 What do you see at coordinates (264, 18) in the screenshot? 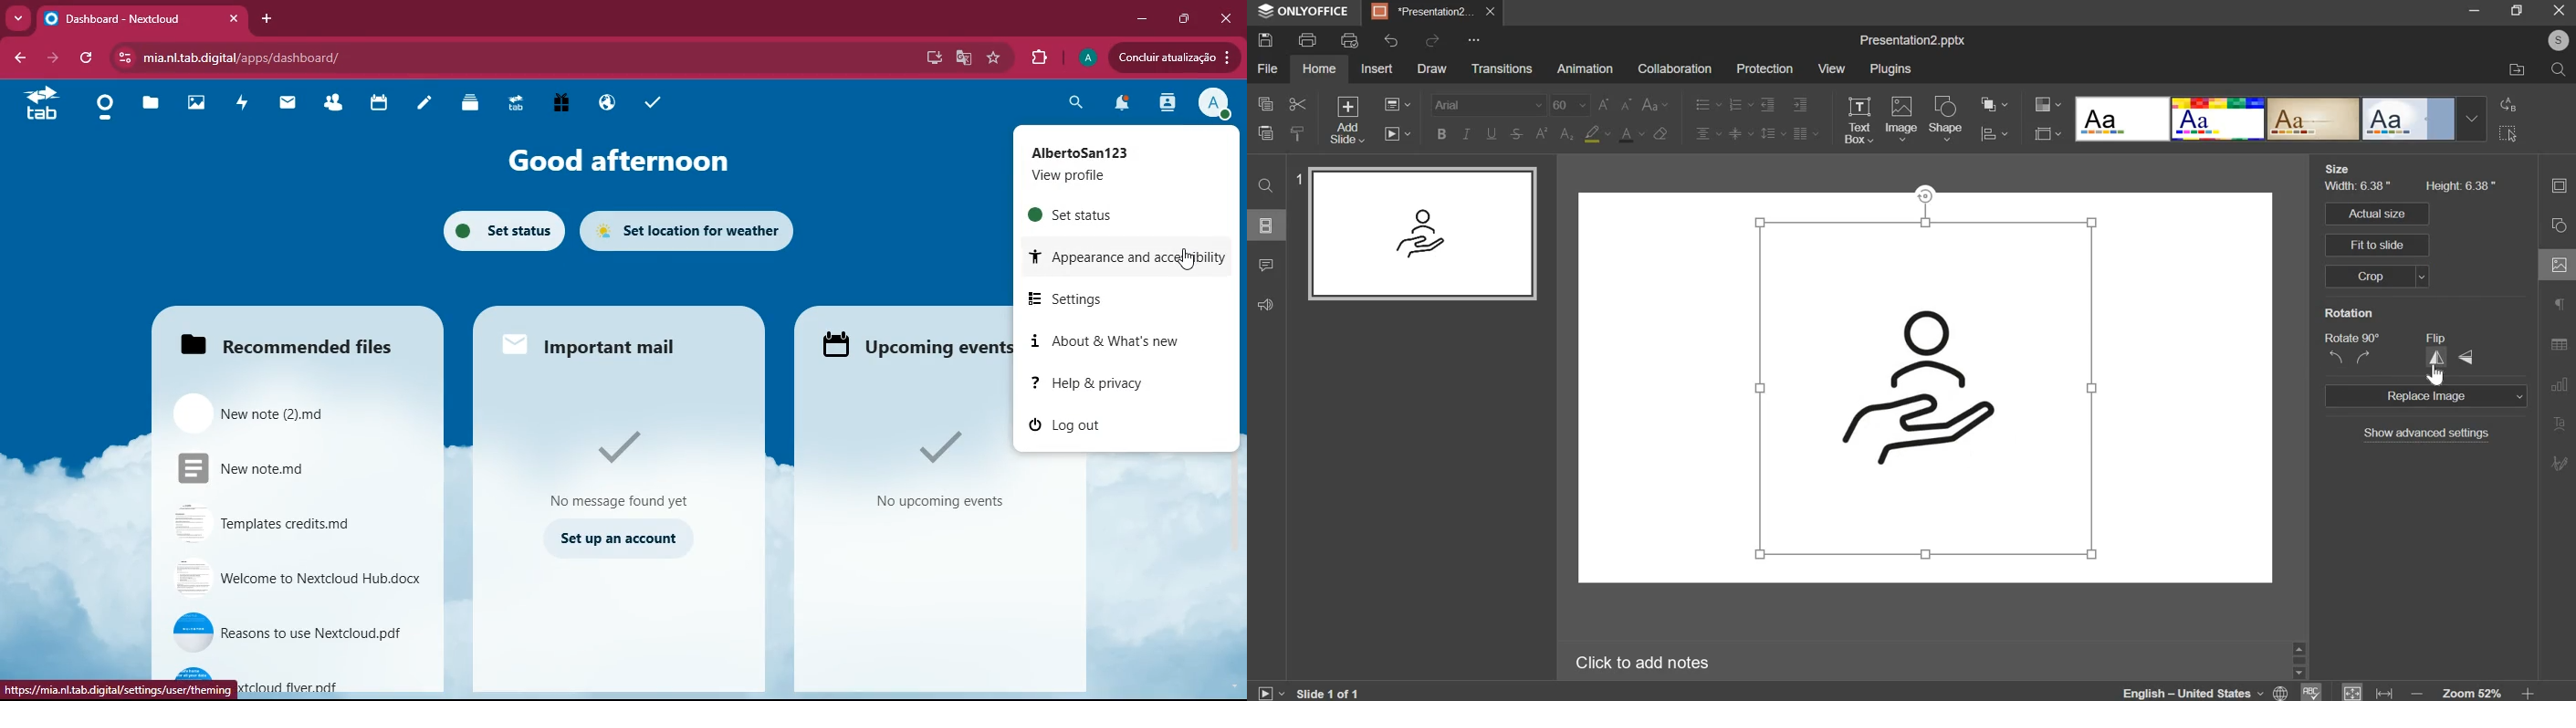
I see `add tab` at bounding box center [264, 18].